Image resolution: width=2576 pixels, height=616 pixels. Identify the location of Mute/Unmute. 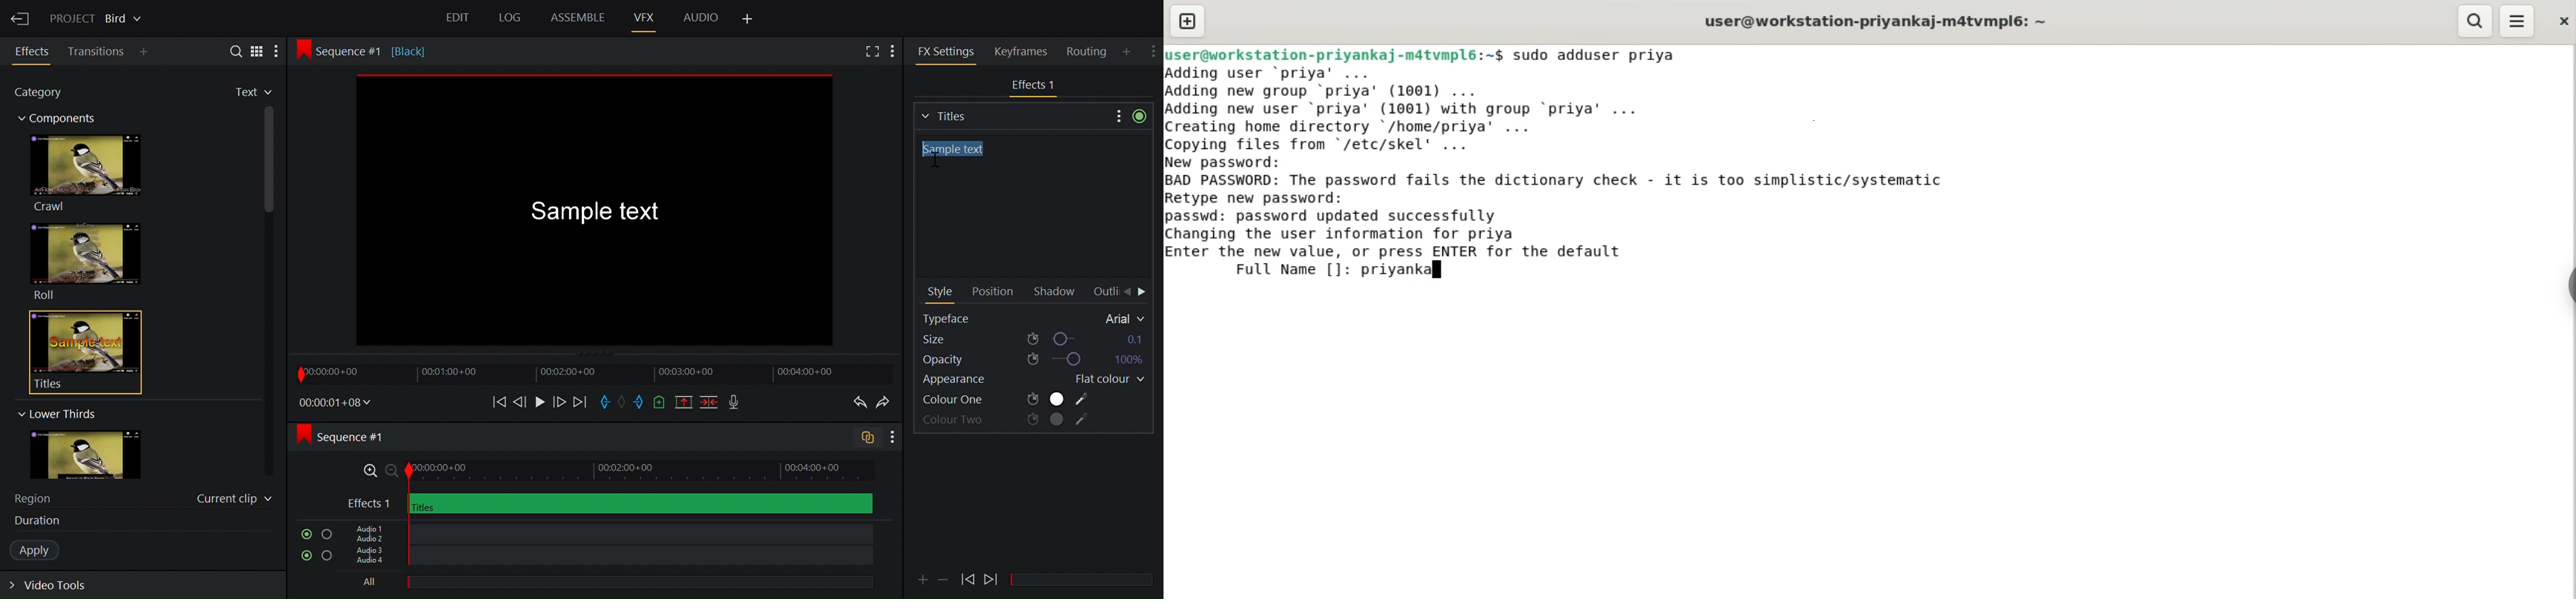
(304, 556).